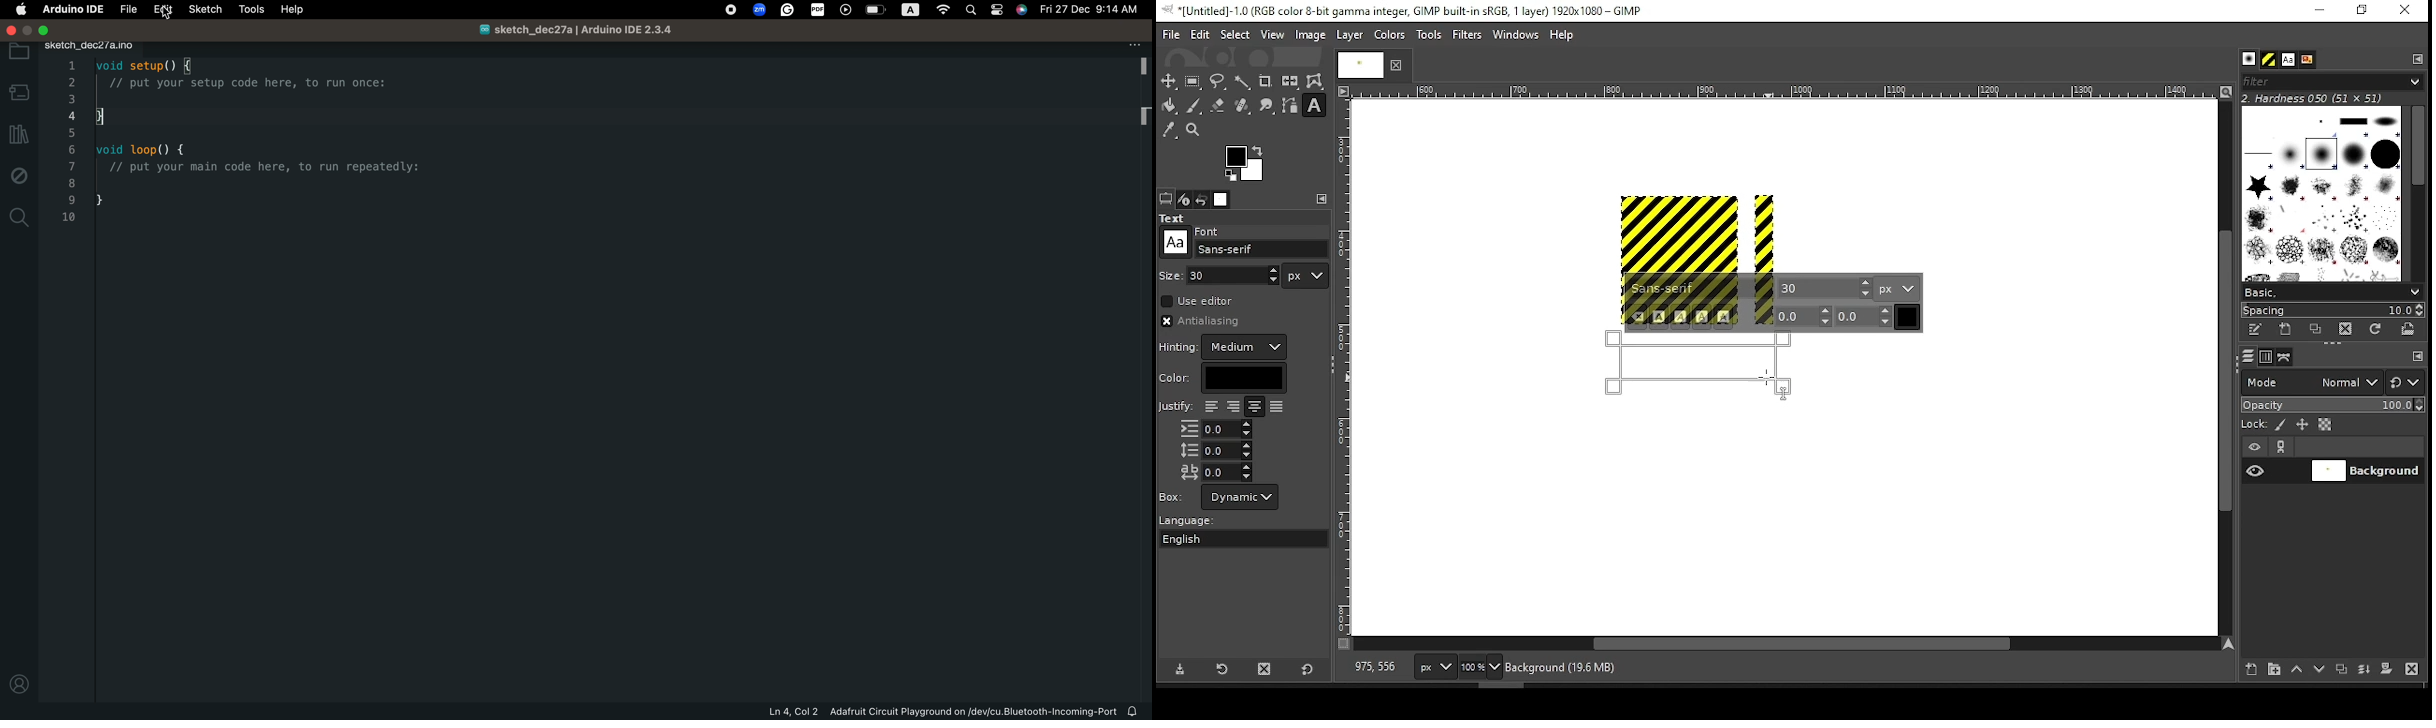 The width and height of the screenshot is (2436, 728). What do you see at coordinates (2324, 425) in the screenshot?
I see `lock alpha channel` at bounding box center [2324, 425].